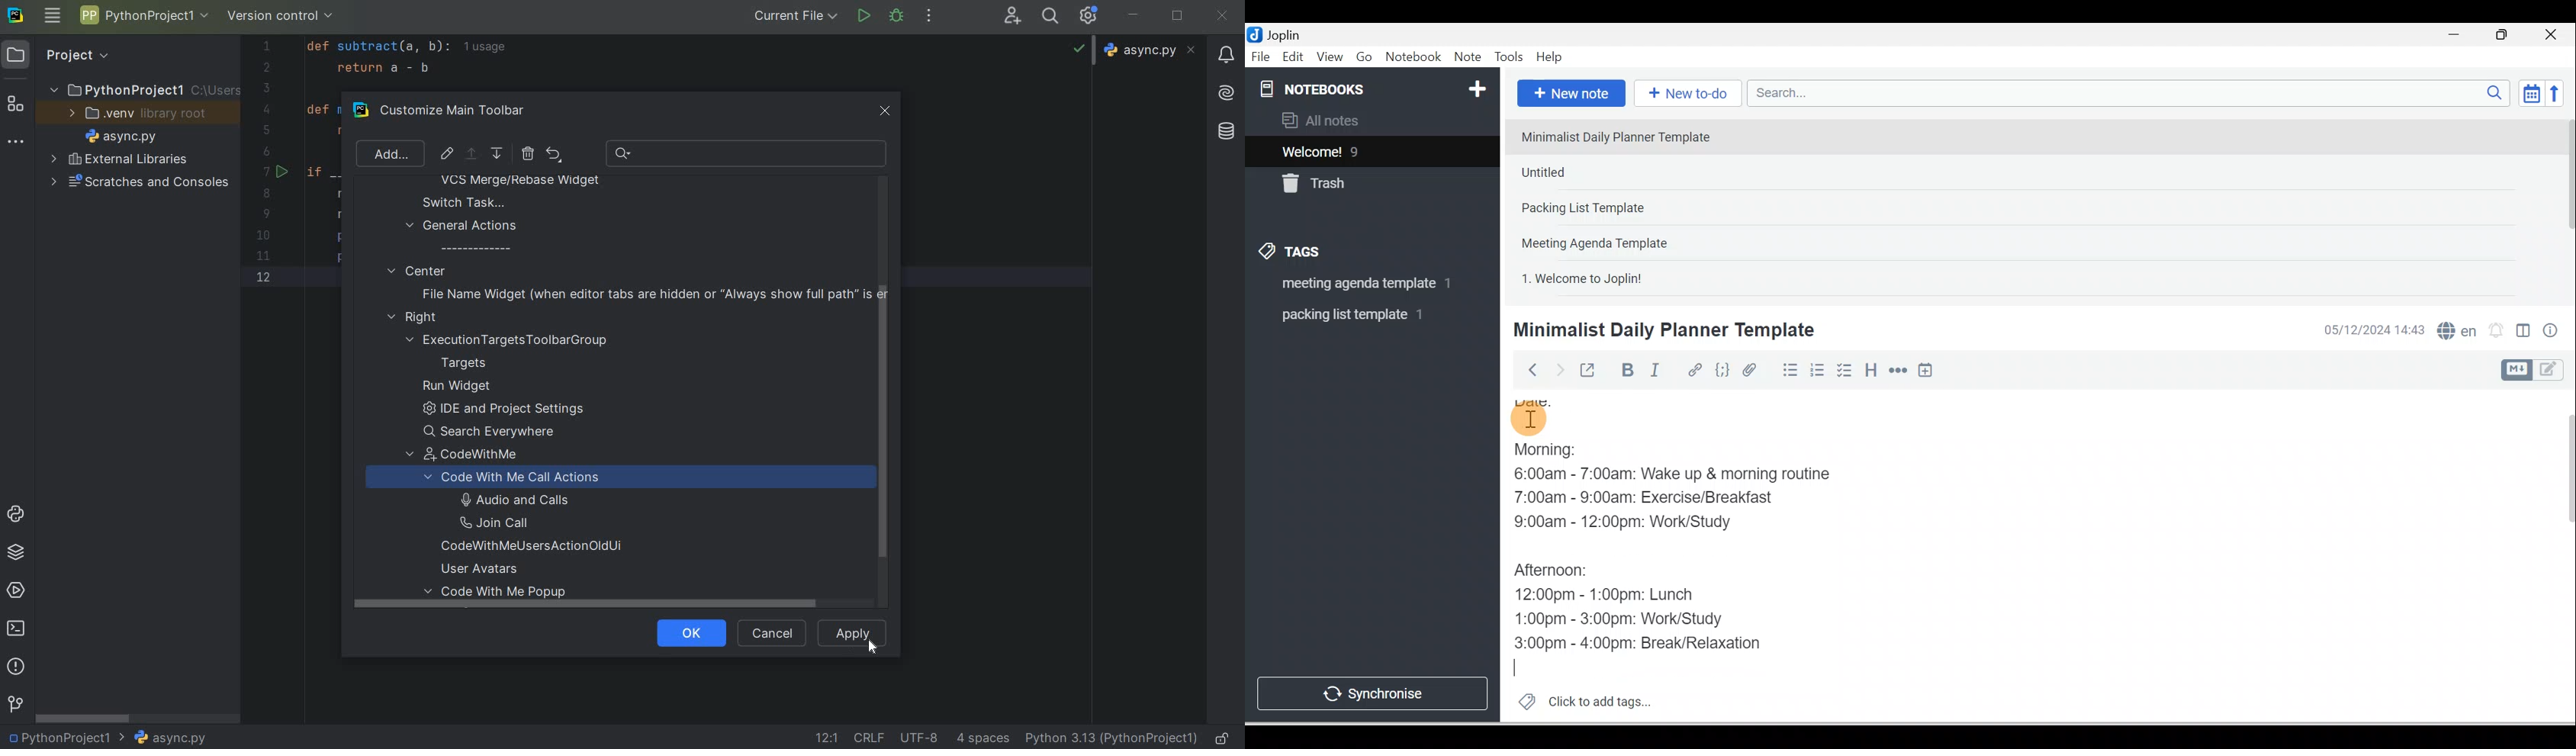  What do you see at coordinates (2555, 35) in the screenshot?
I see `Close` at bounding box center [2555, 35].